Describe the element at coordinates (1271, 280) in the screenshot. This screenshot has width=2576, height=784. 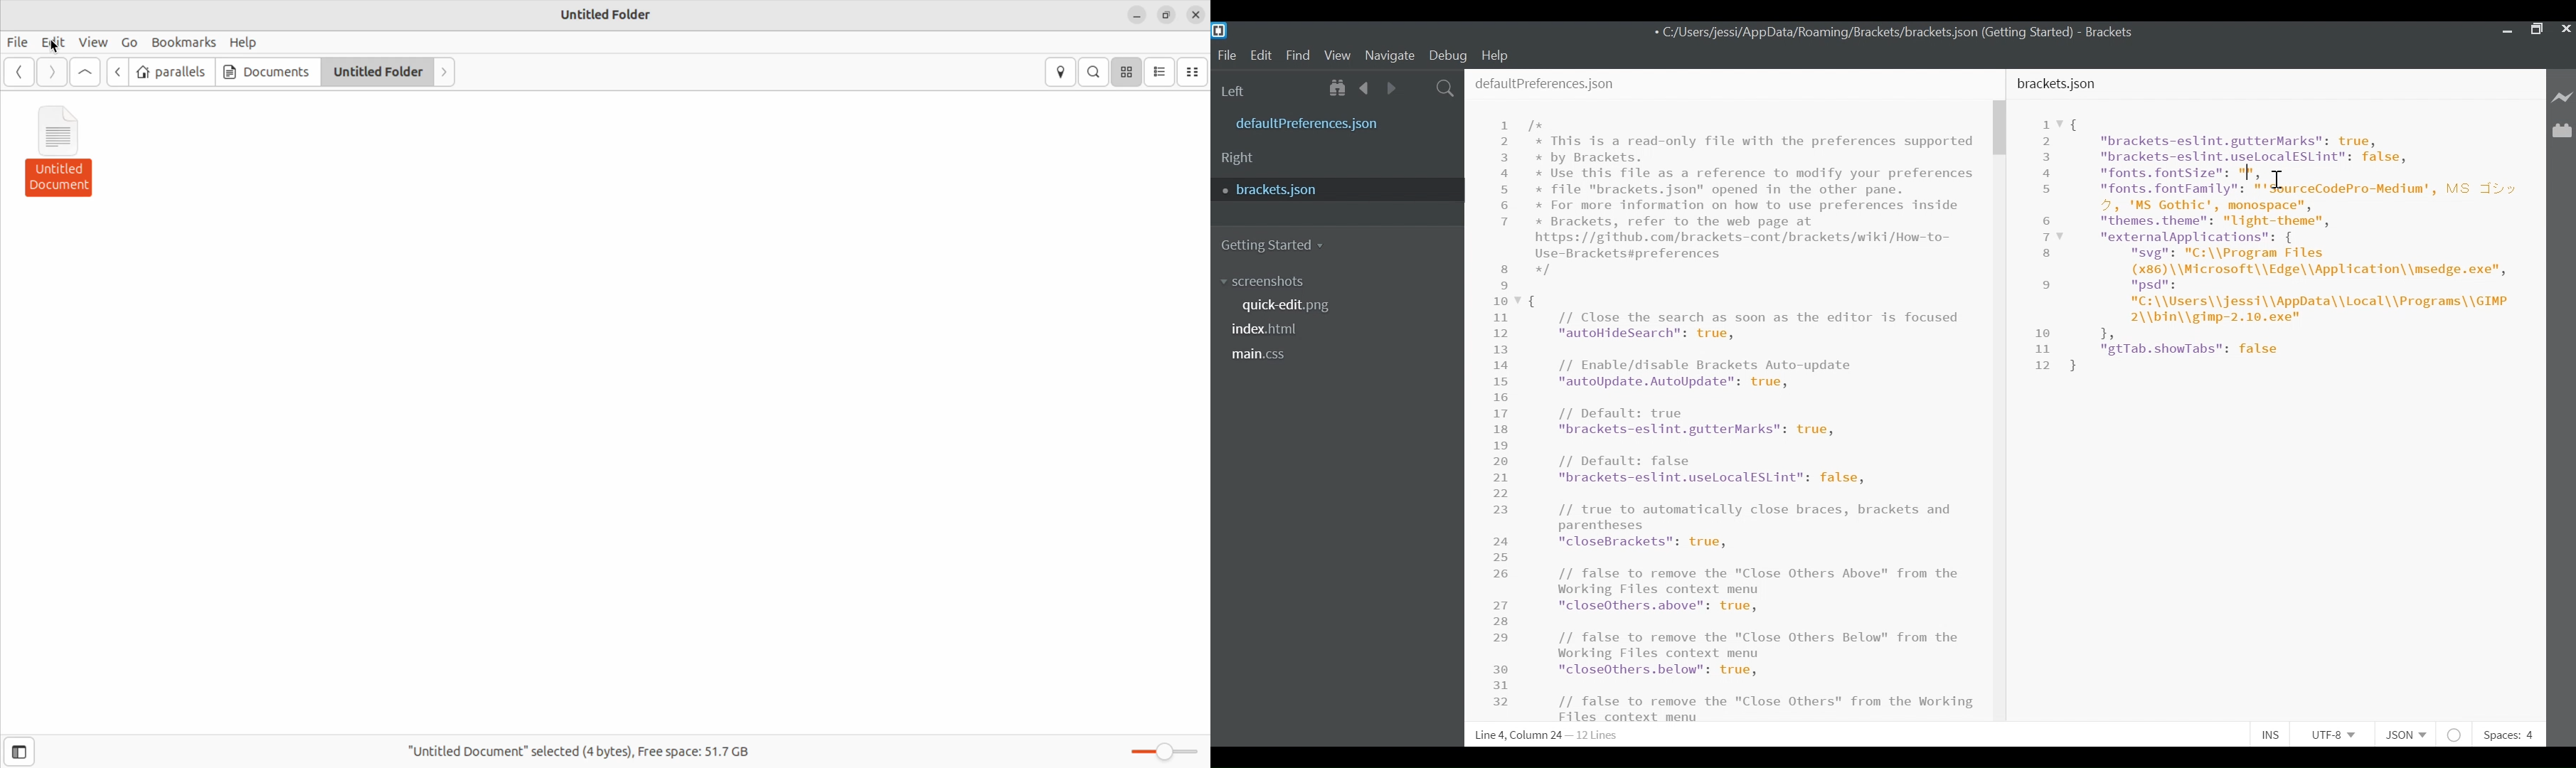
I see `screenshot` at that location.